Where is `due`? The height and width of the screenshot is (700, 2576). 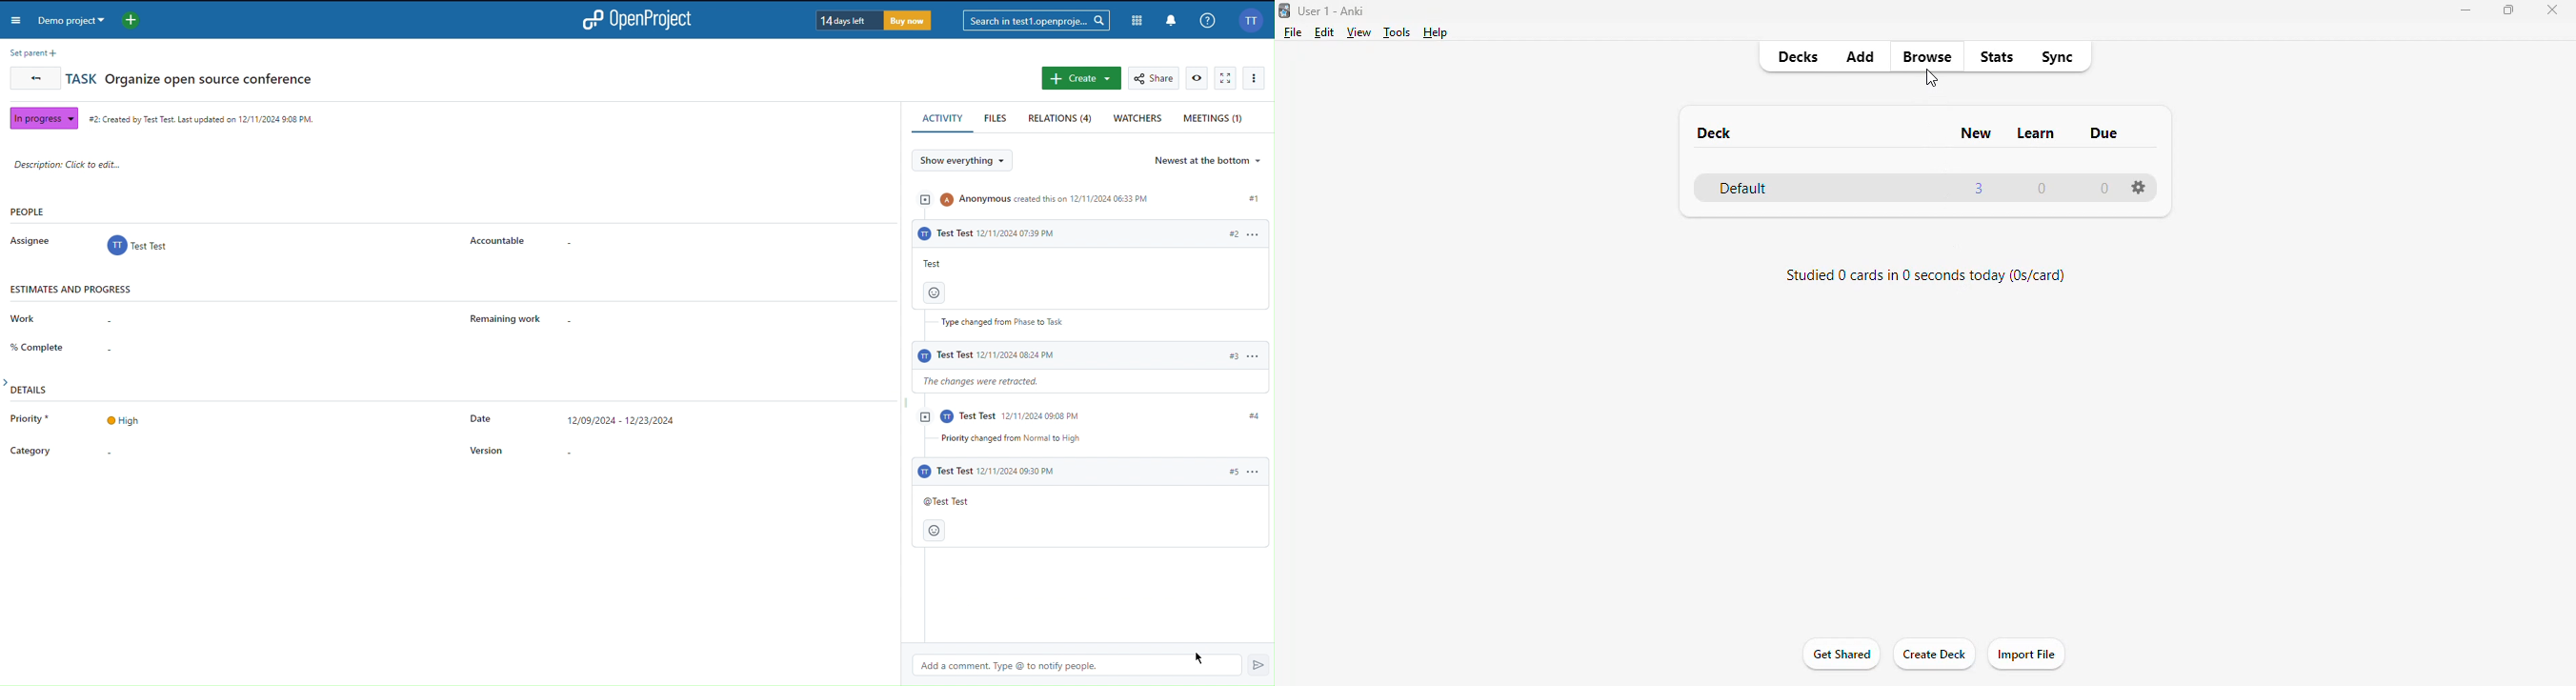
due is located at coordinates (2103, 132).